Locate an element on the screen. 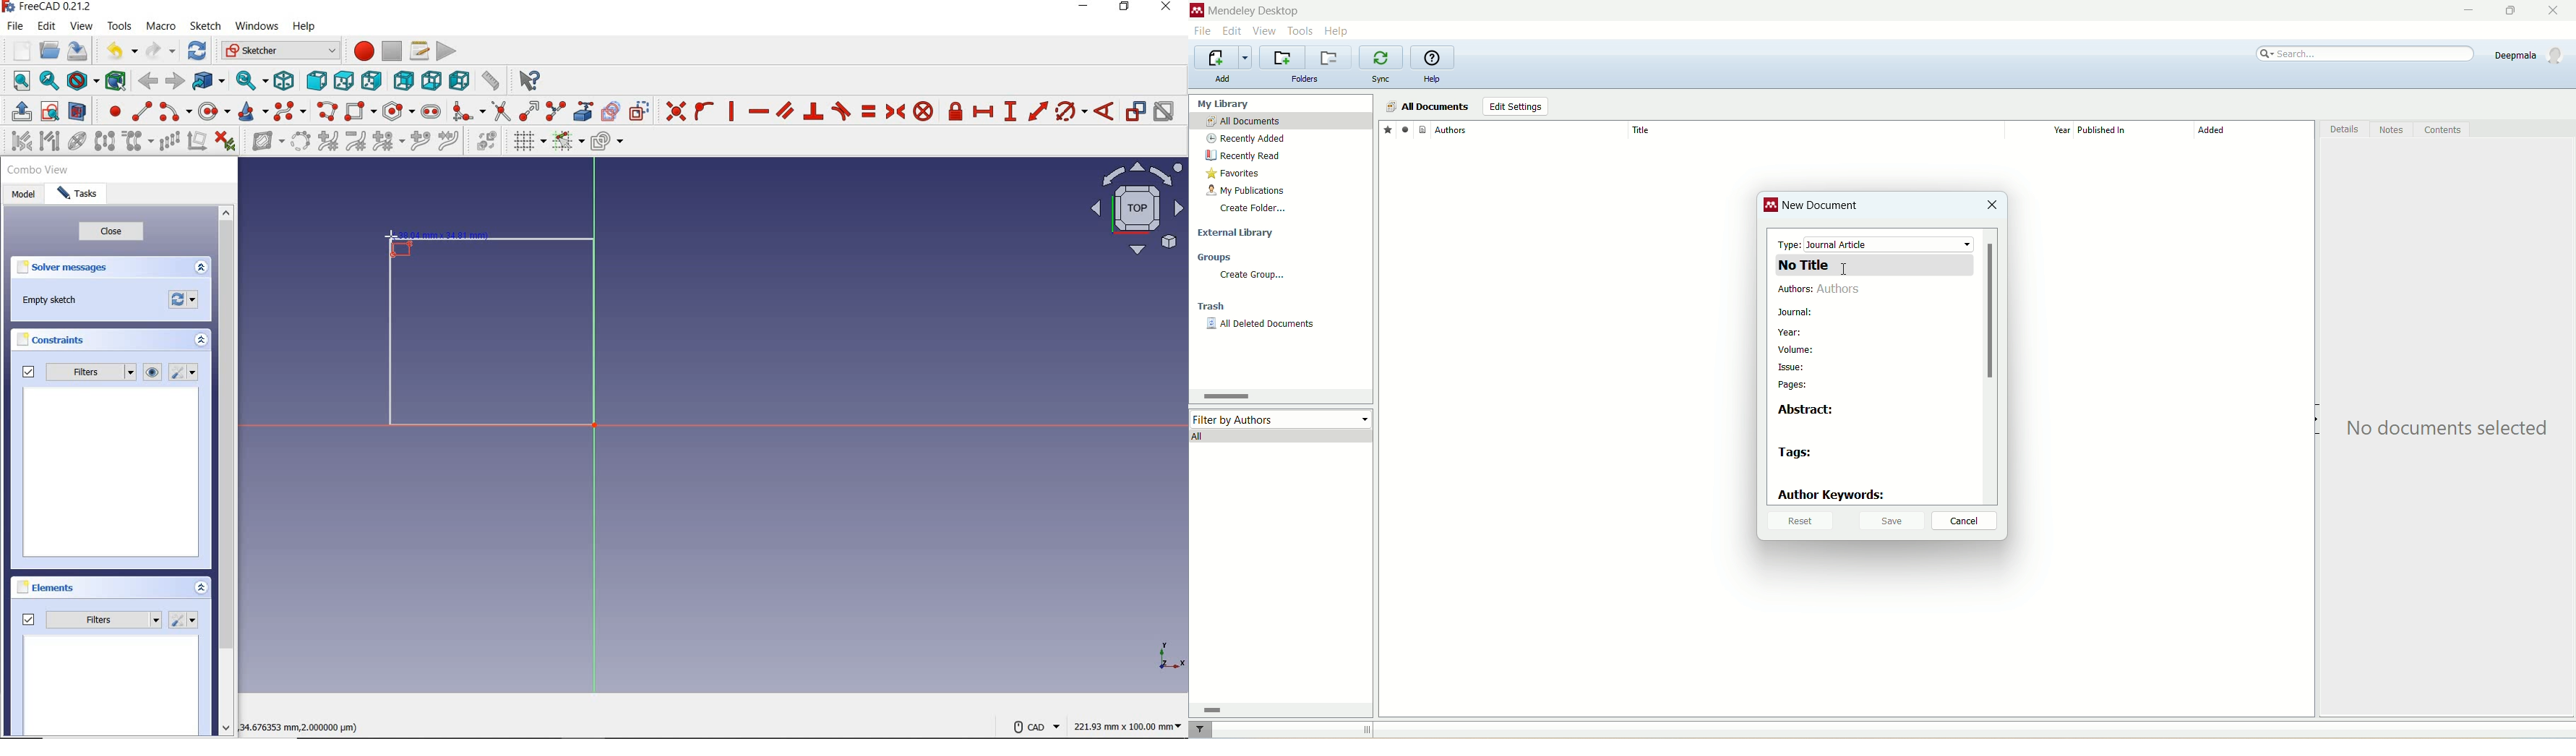 This screenshot has height=756, width=2576. expand is located at coordinates (200, 341).